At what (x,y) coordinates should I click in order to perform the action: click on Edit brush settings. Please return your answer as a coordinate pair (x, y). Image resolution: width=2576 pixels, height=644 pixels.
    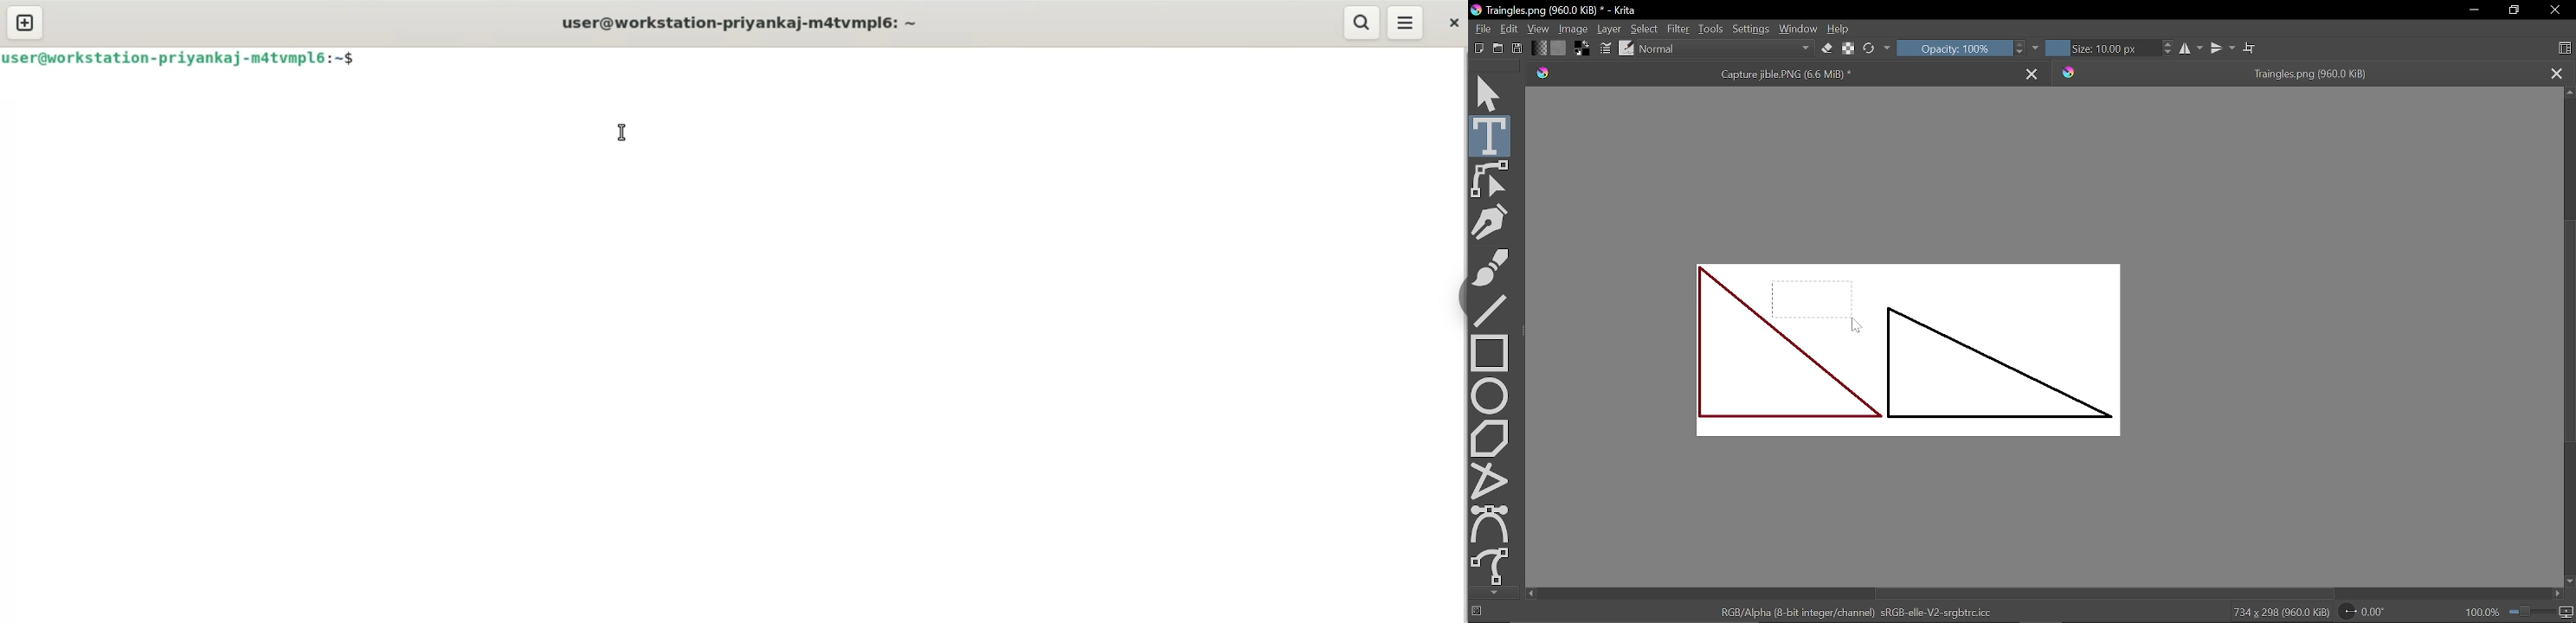
    Looking at the image, I should click on (1847, 48).